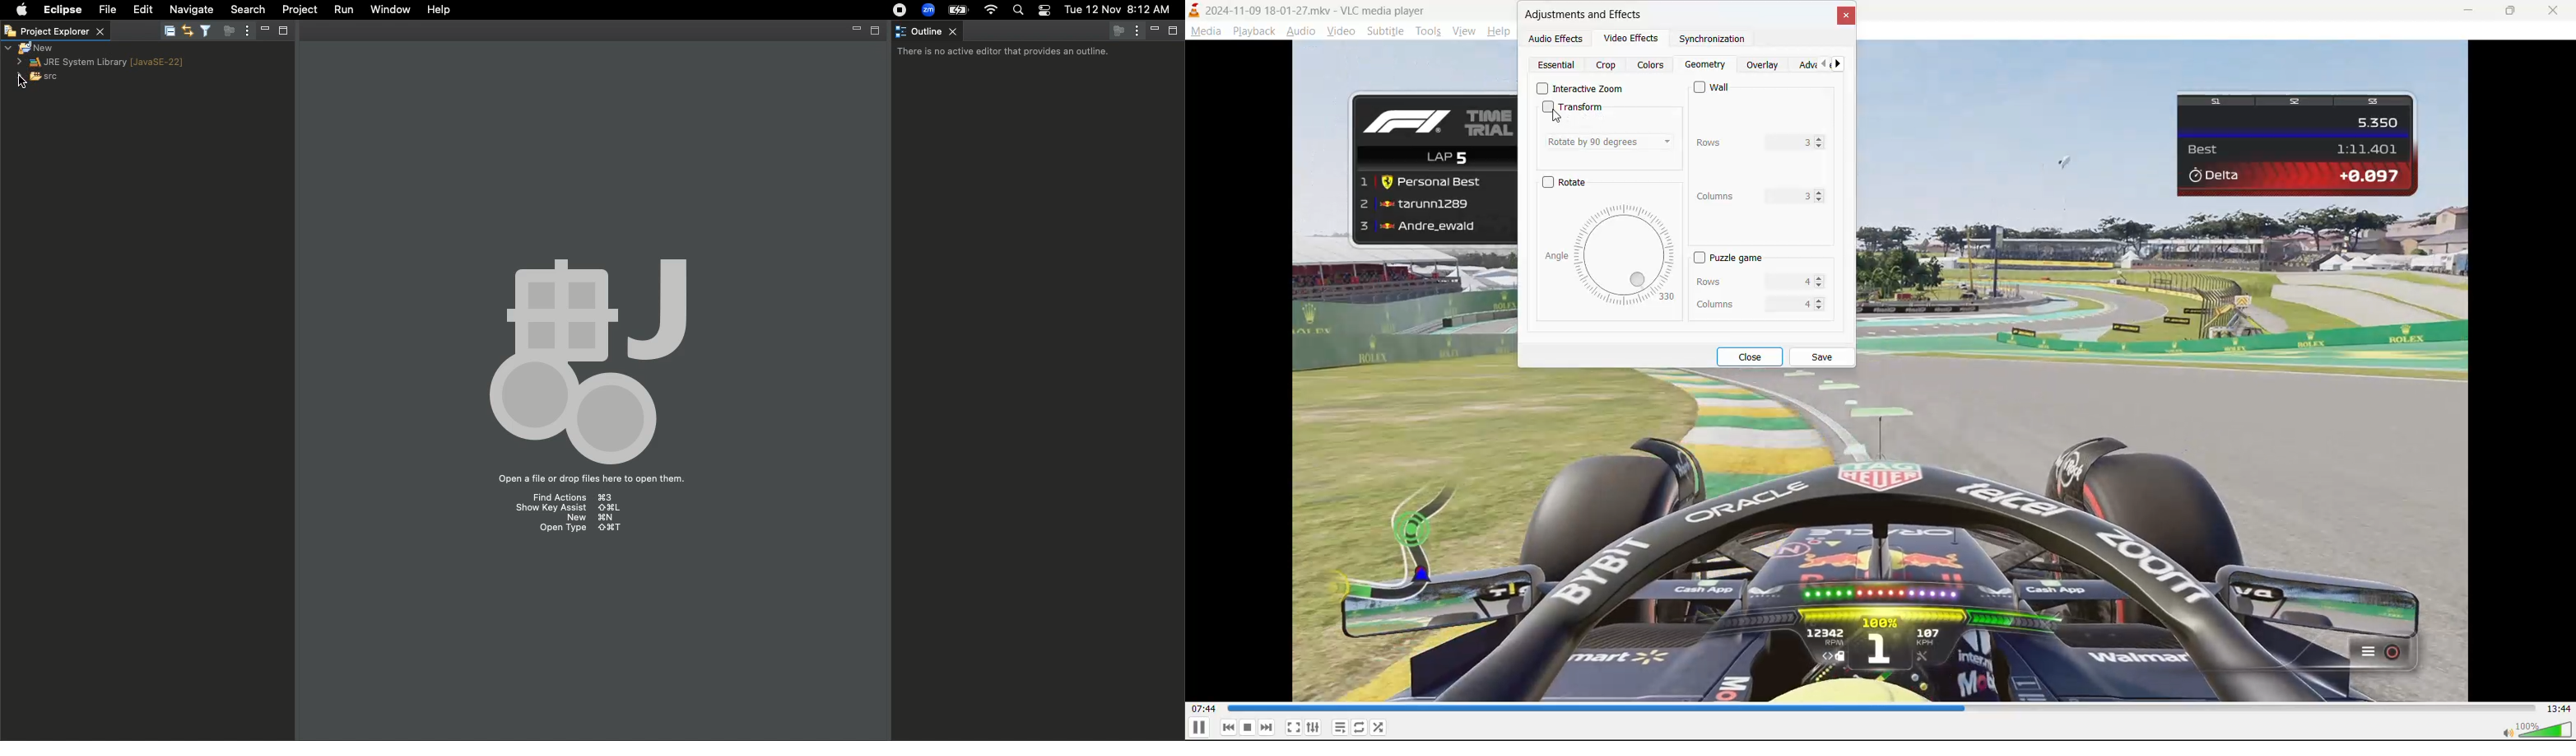  What do you see at coordinates (1821, 201) in the screenshot?
I see `Decrease` at bounding box center [1821, 201].